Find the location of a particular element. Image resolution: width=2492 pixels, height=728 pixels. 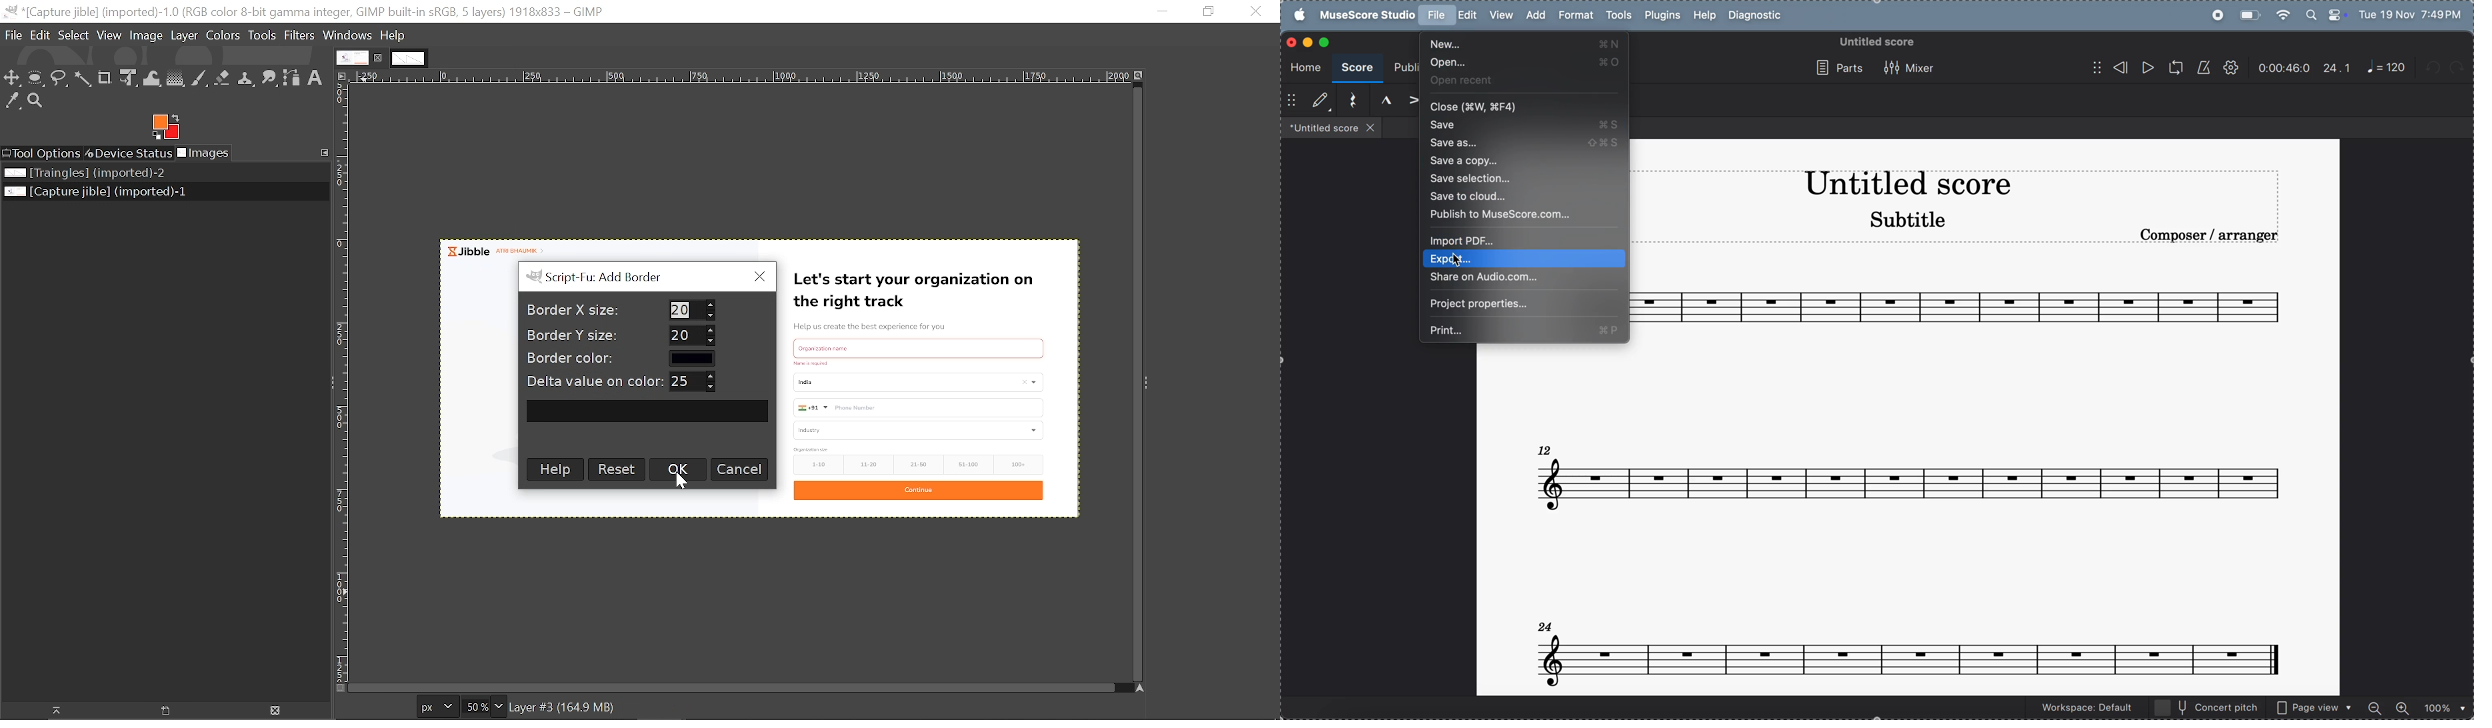

cursor is located at coordinates (1457, 257).